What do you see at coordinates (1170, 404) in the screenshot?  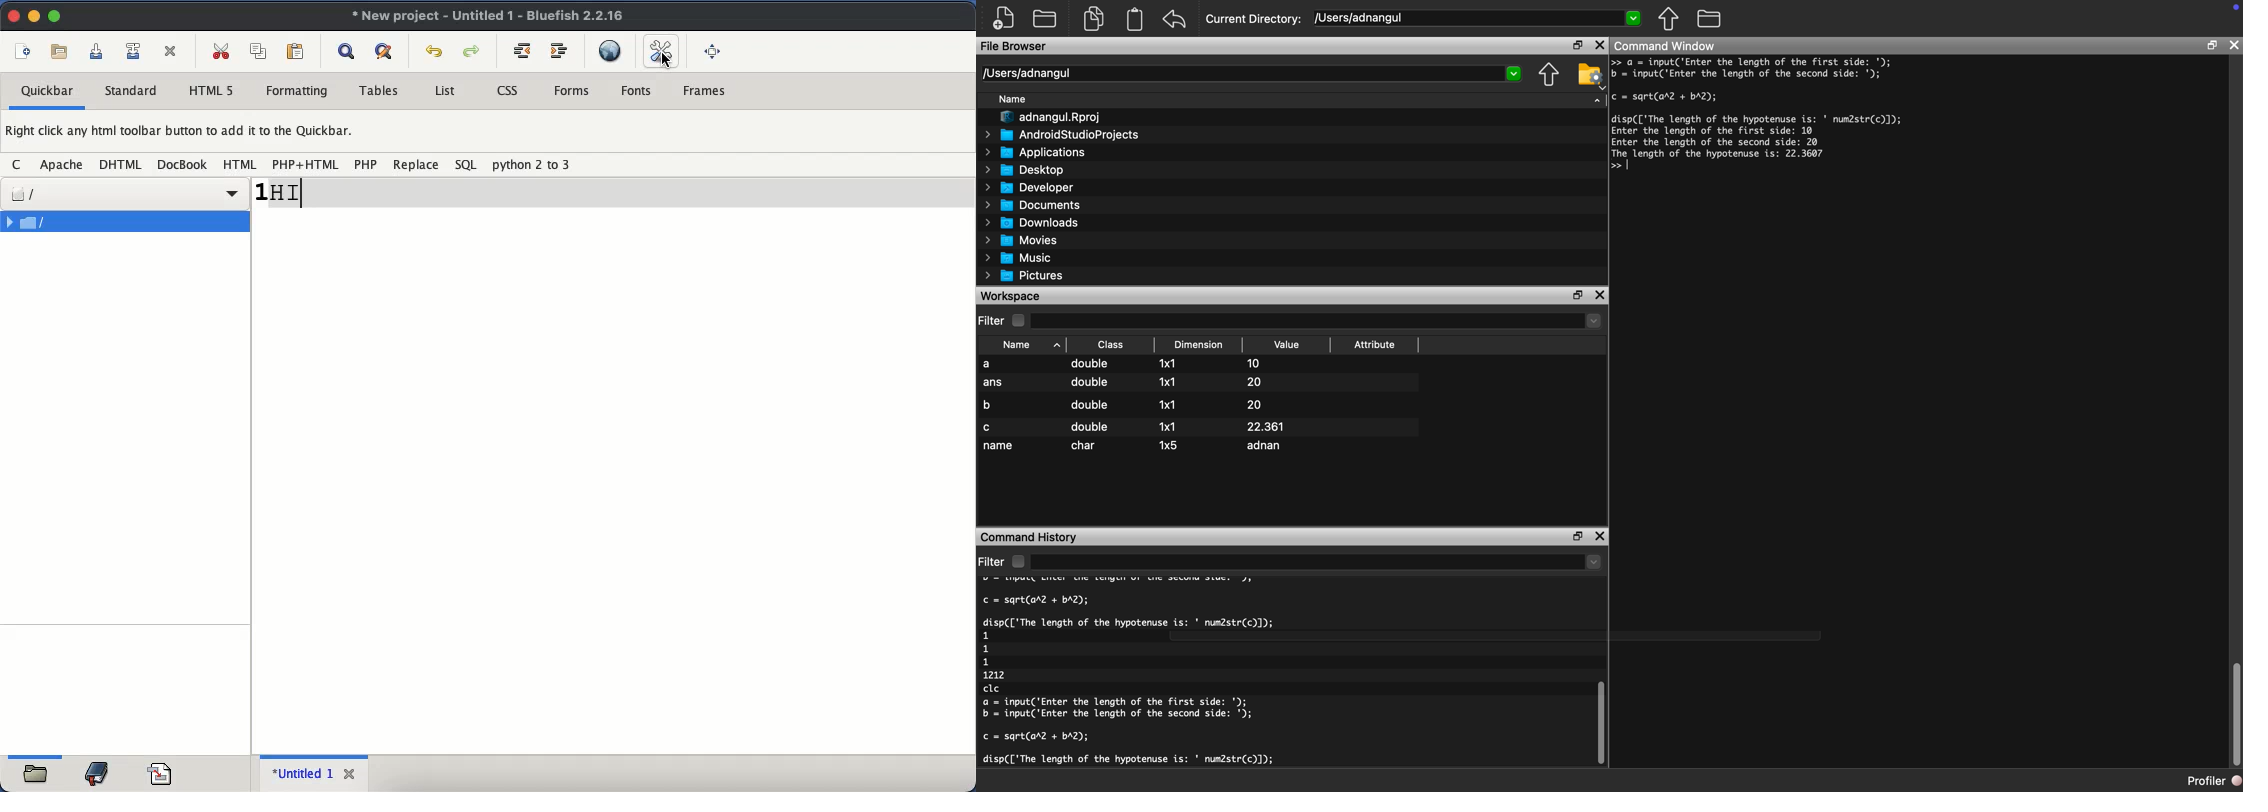 I see `1x1` at bounding box center [1170, 404].